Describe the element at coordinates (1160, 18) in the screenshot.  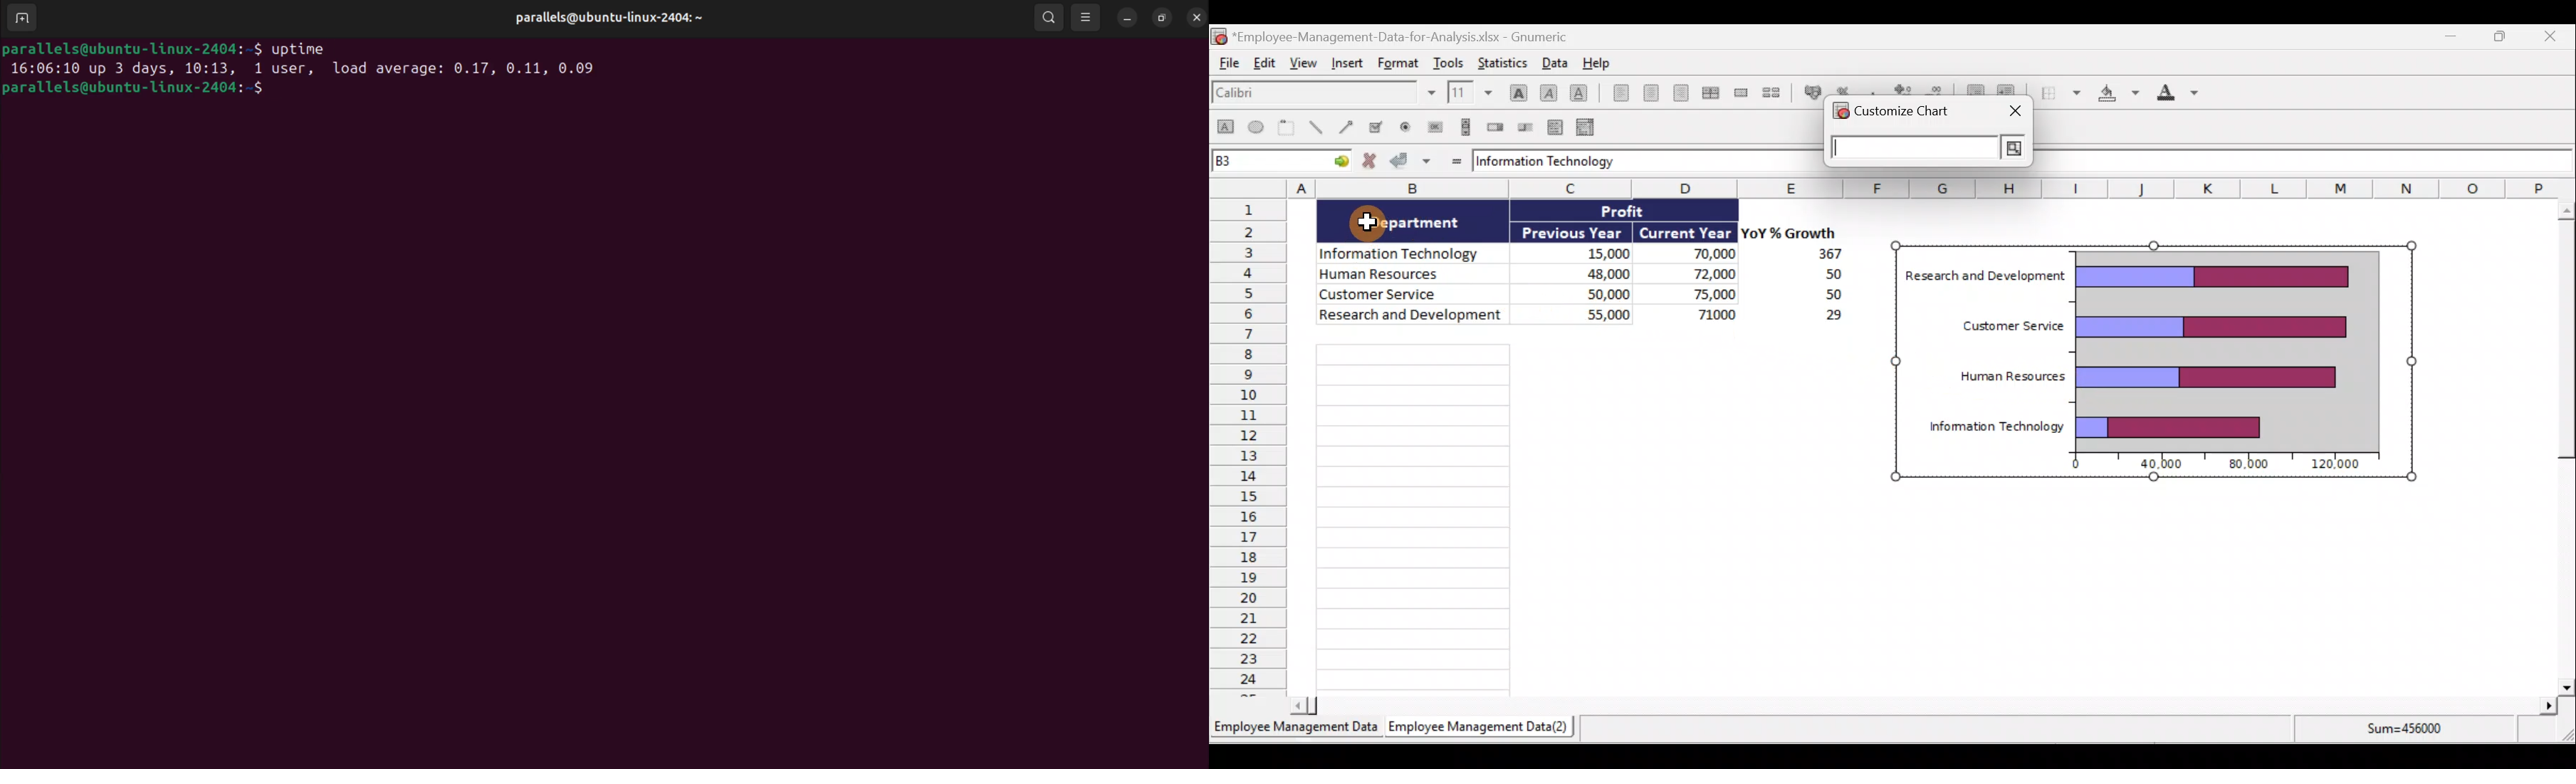
I see `resize` at that location.